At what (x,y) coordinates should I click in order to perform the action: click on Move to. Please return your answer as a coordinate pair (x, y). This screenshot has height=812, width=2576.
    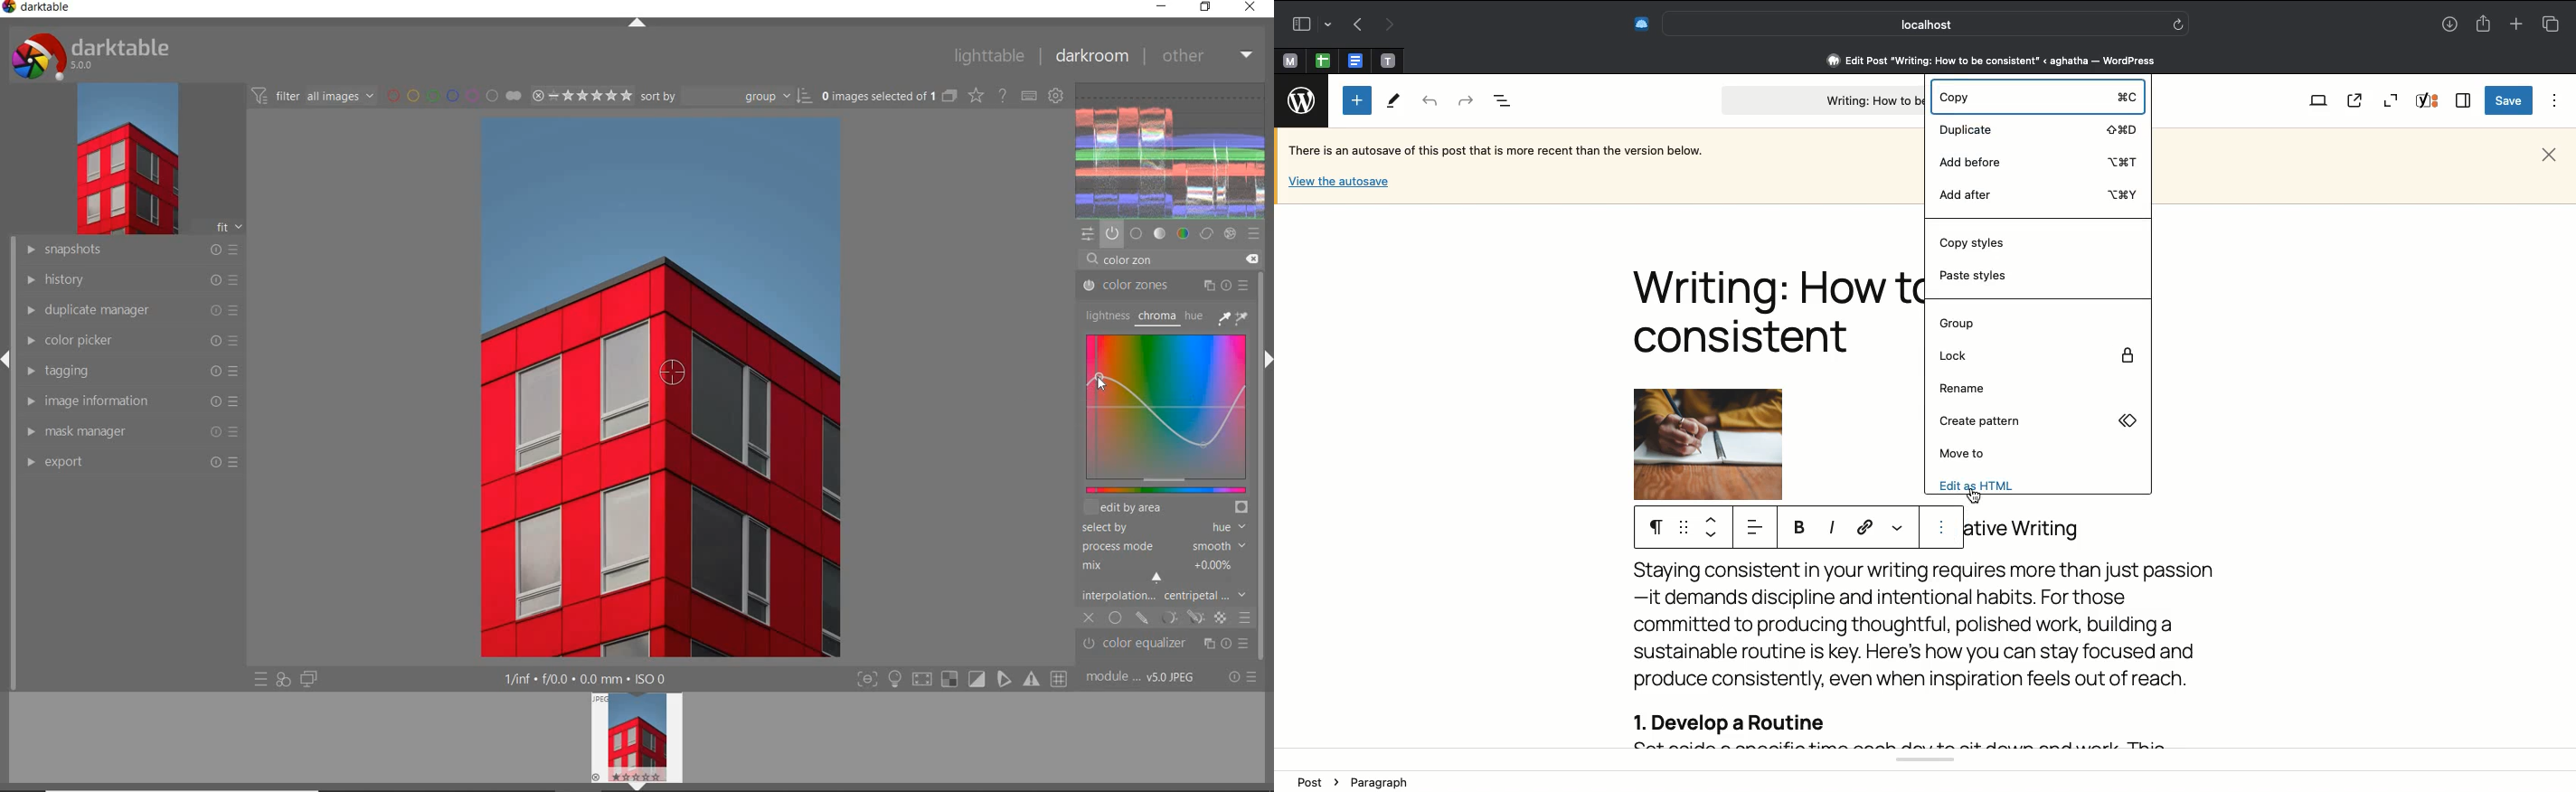
    Looking at the image, I should click on (1965, 453).